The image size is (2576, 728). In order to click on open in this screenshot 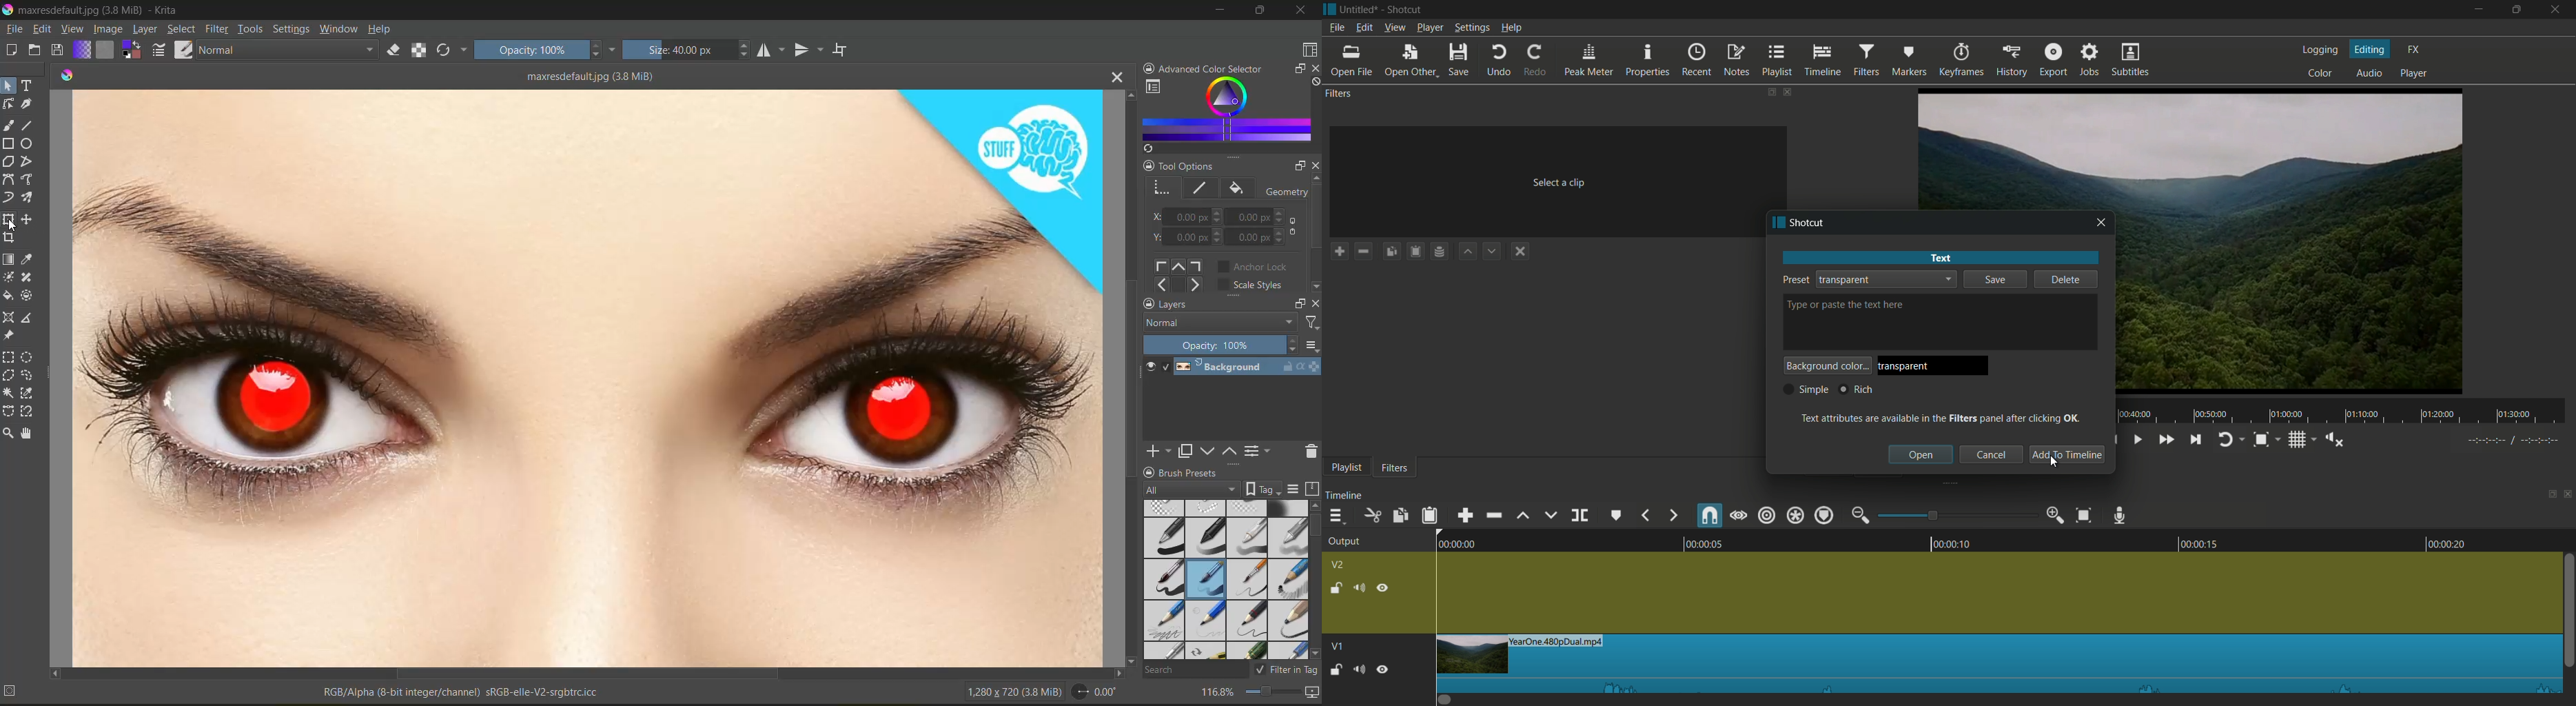, I will do `click(37, 52)`.